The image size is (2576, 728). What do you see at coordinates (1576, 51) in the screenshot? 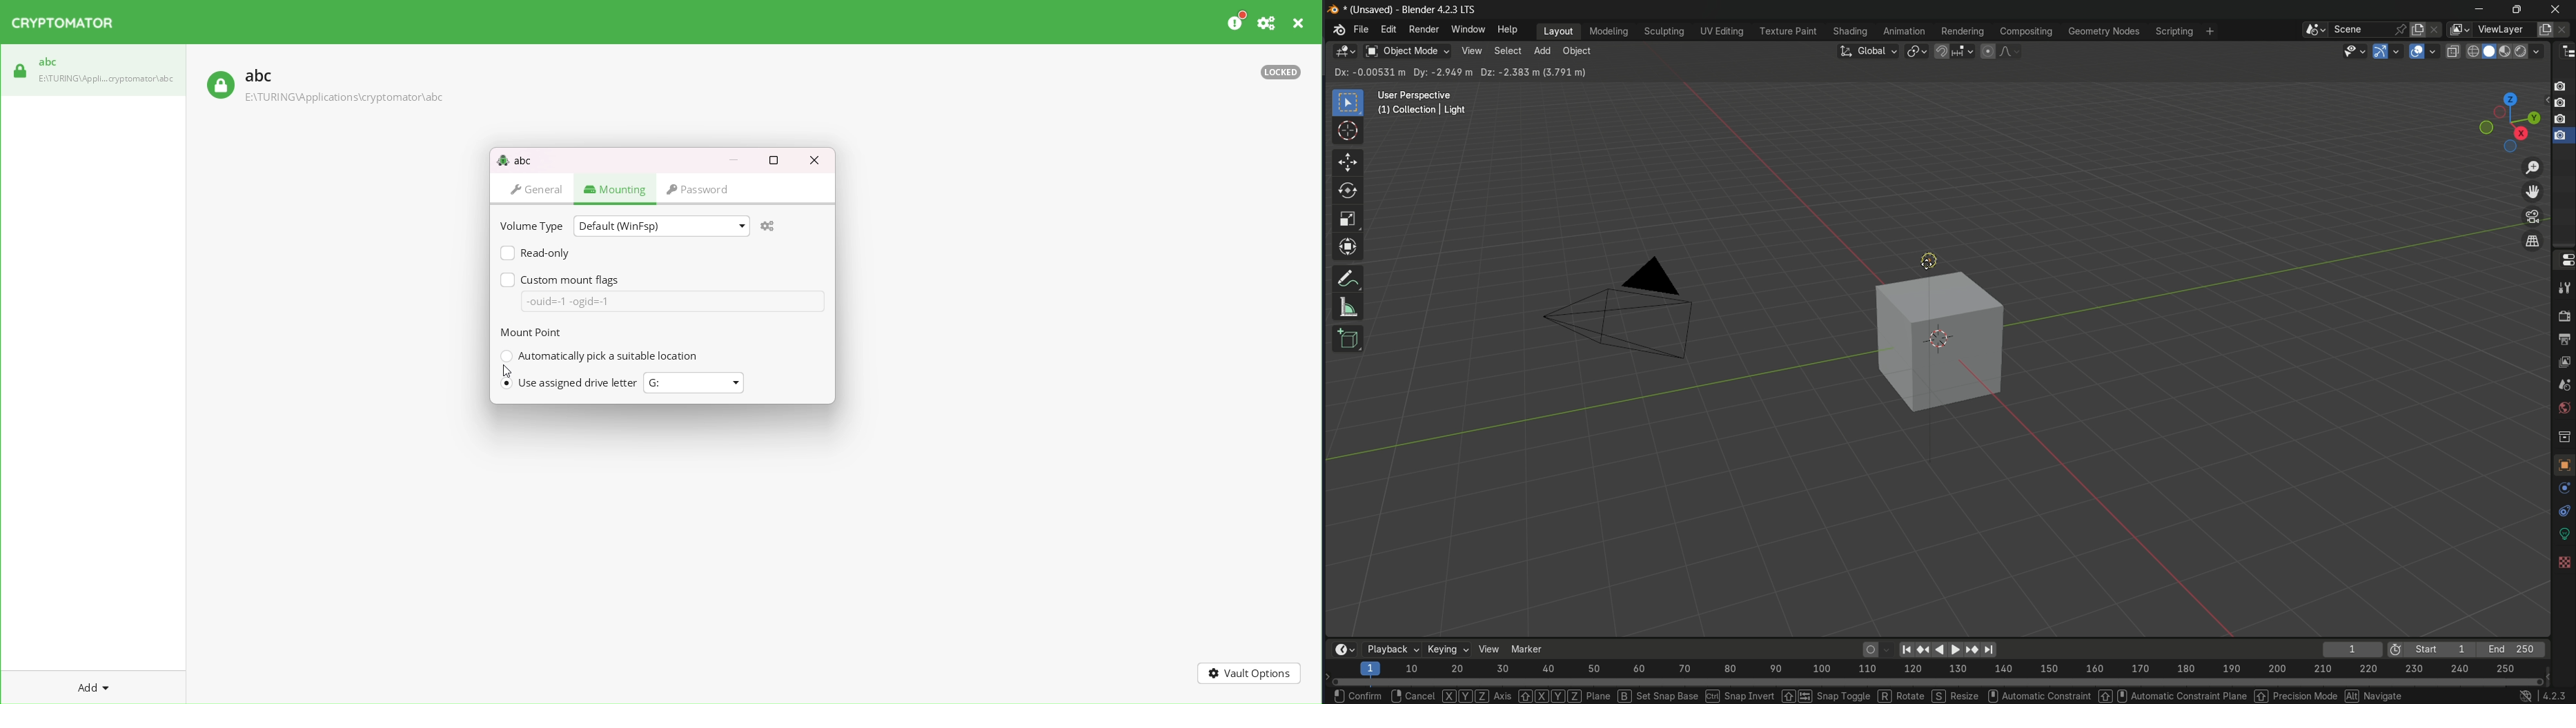
I see `object` at bounding box center [1576, 51].